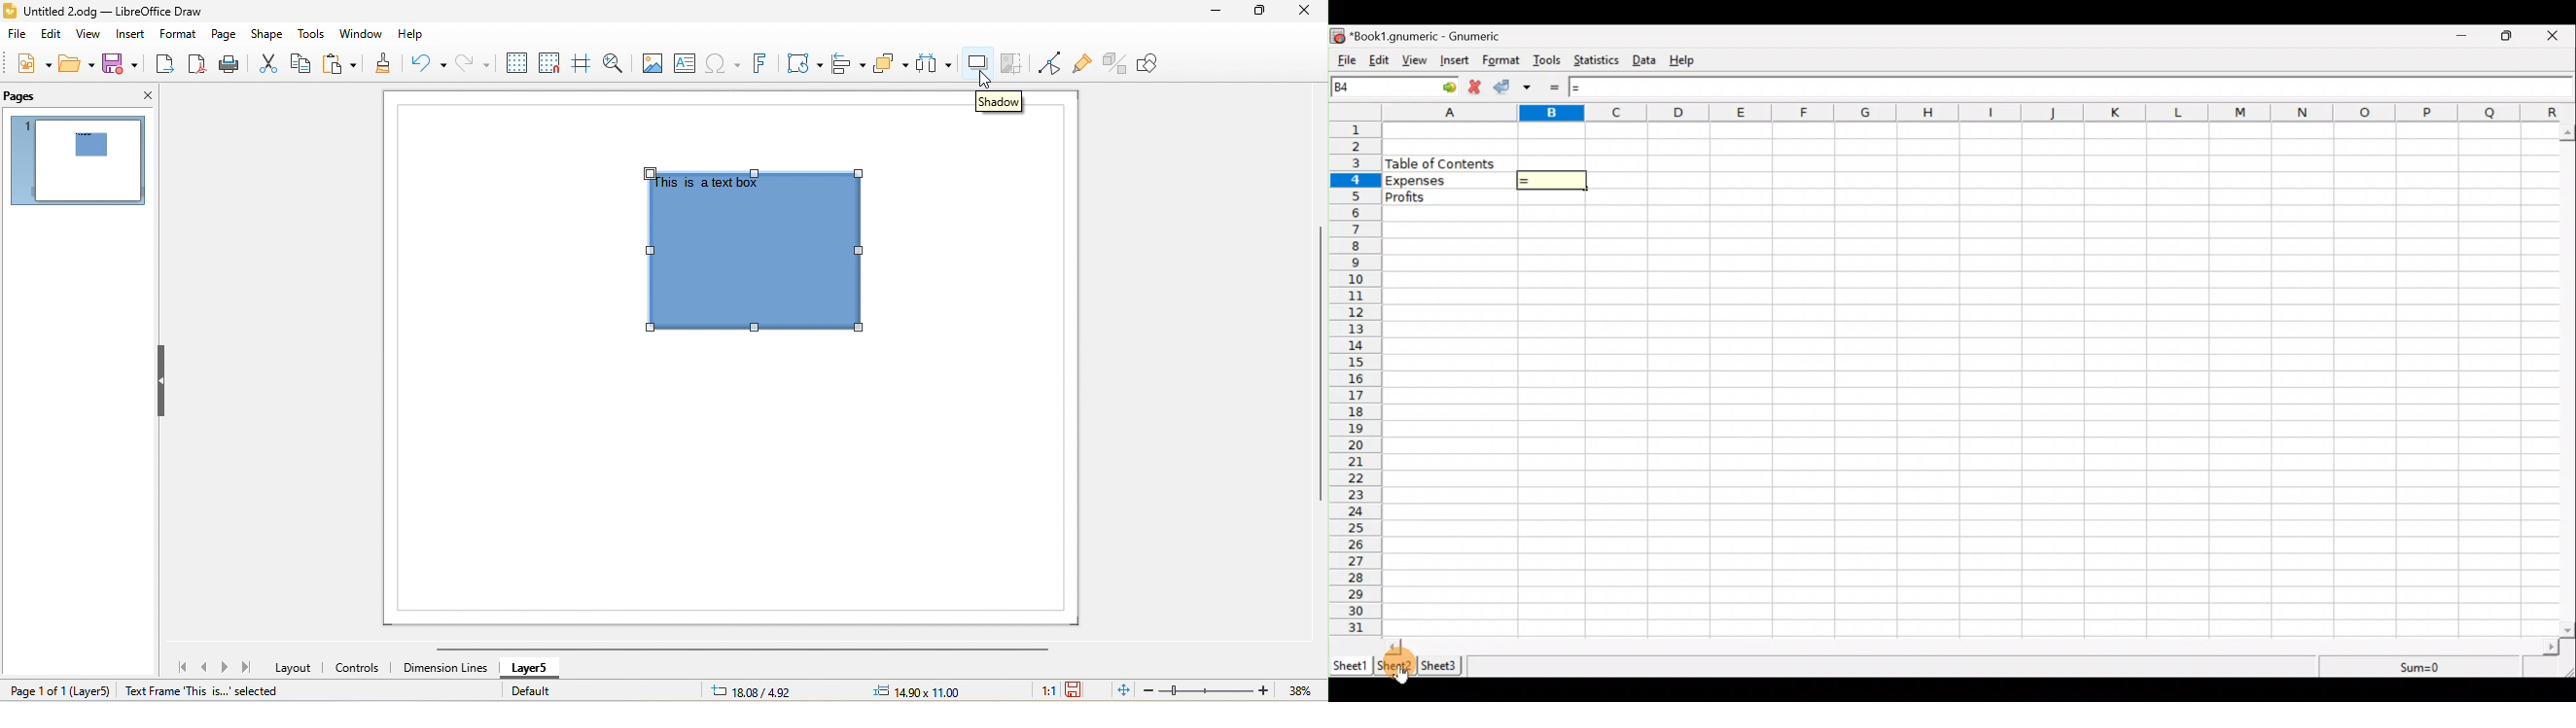  Describe the element at coordinates (1000, 104) in the screenshot. I see `shadow` at that location.